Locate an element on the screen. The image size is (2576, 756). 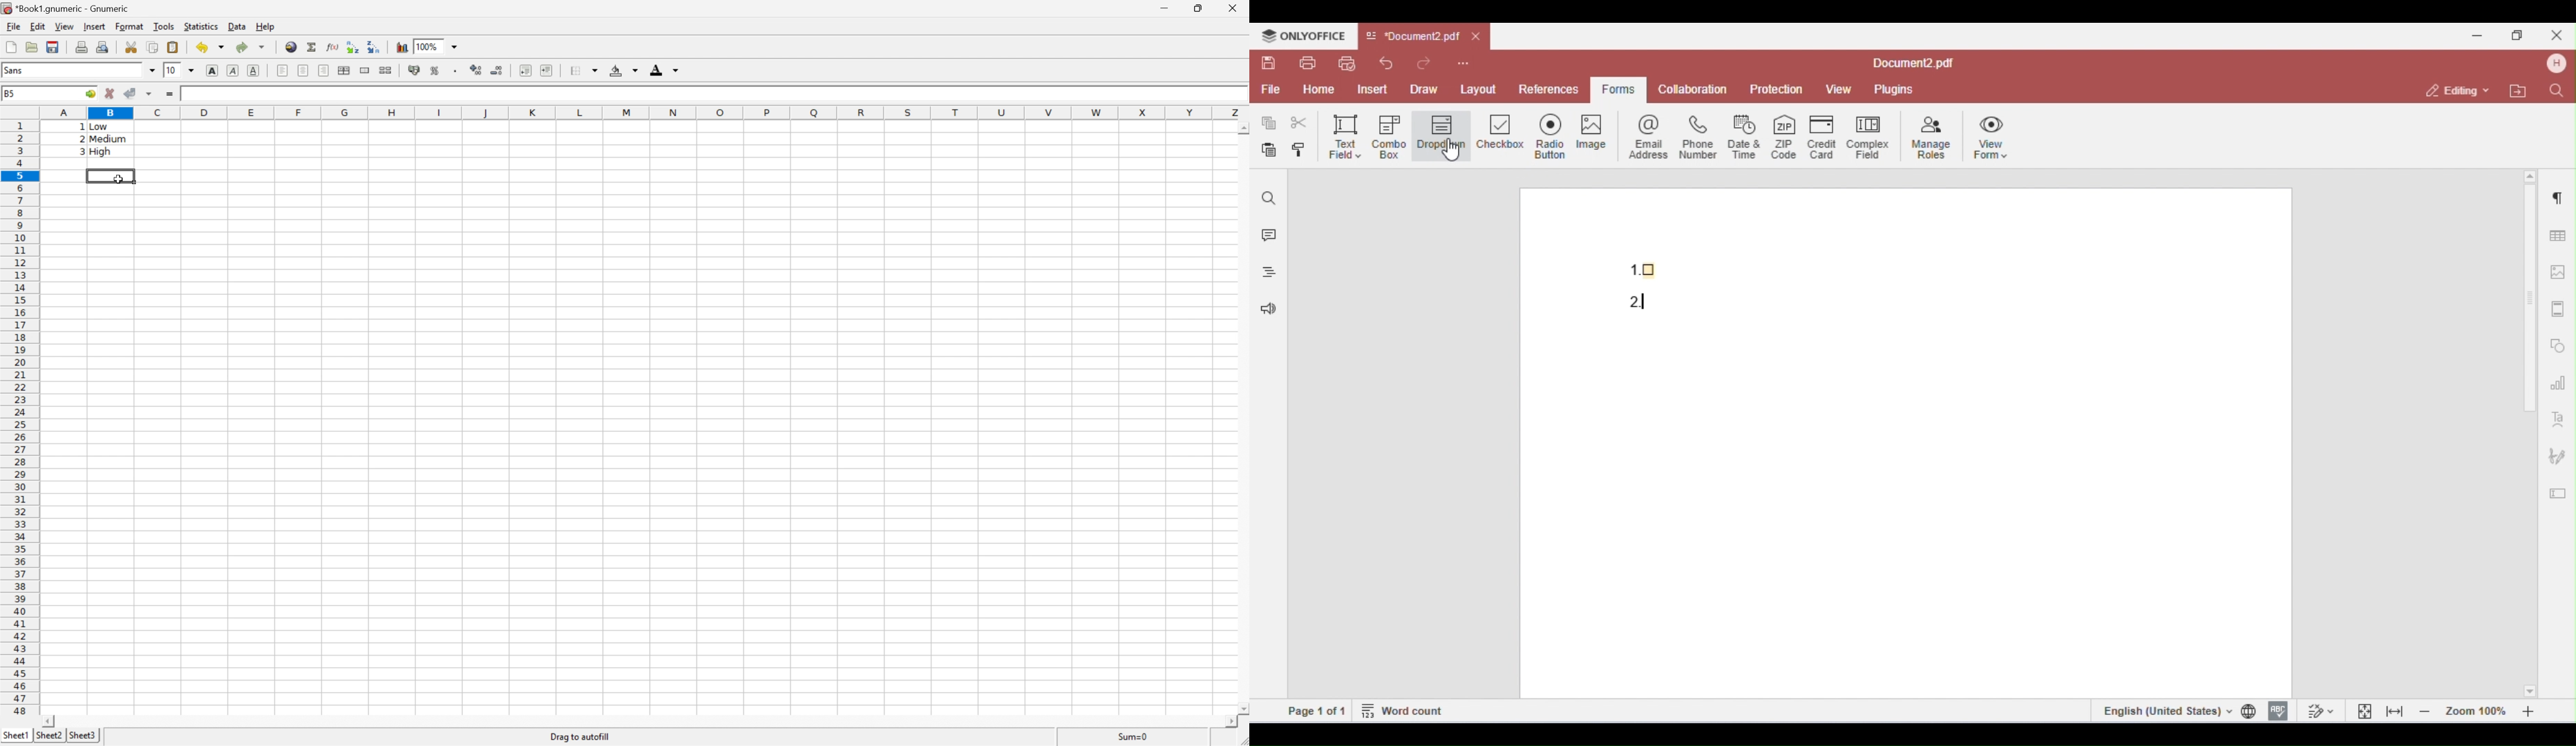
Align Right is located at coordinates (324, 71).